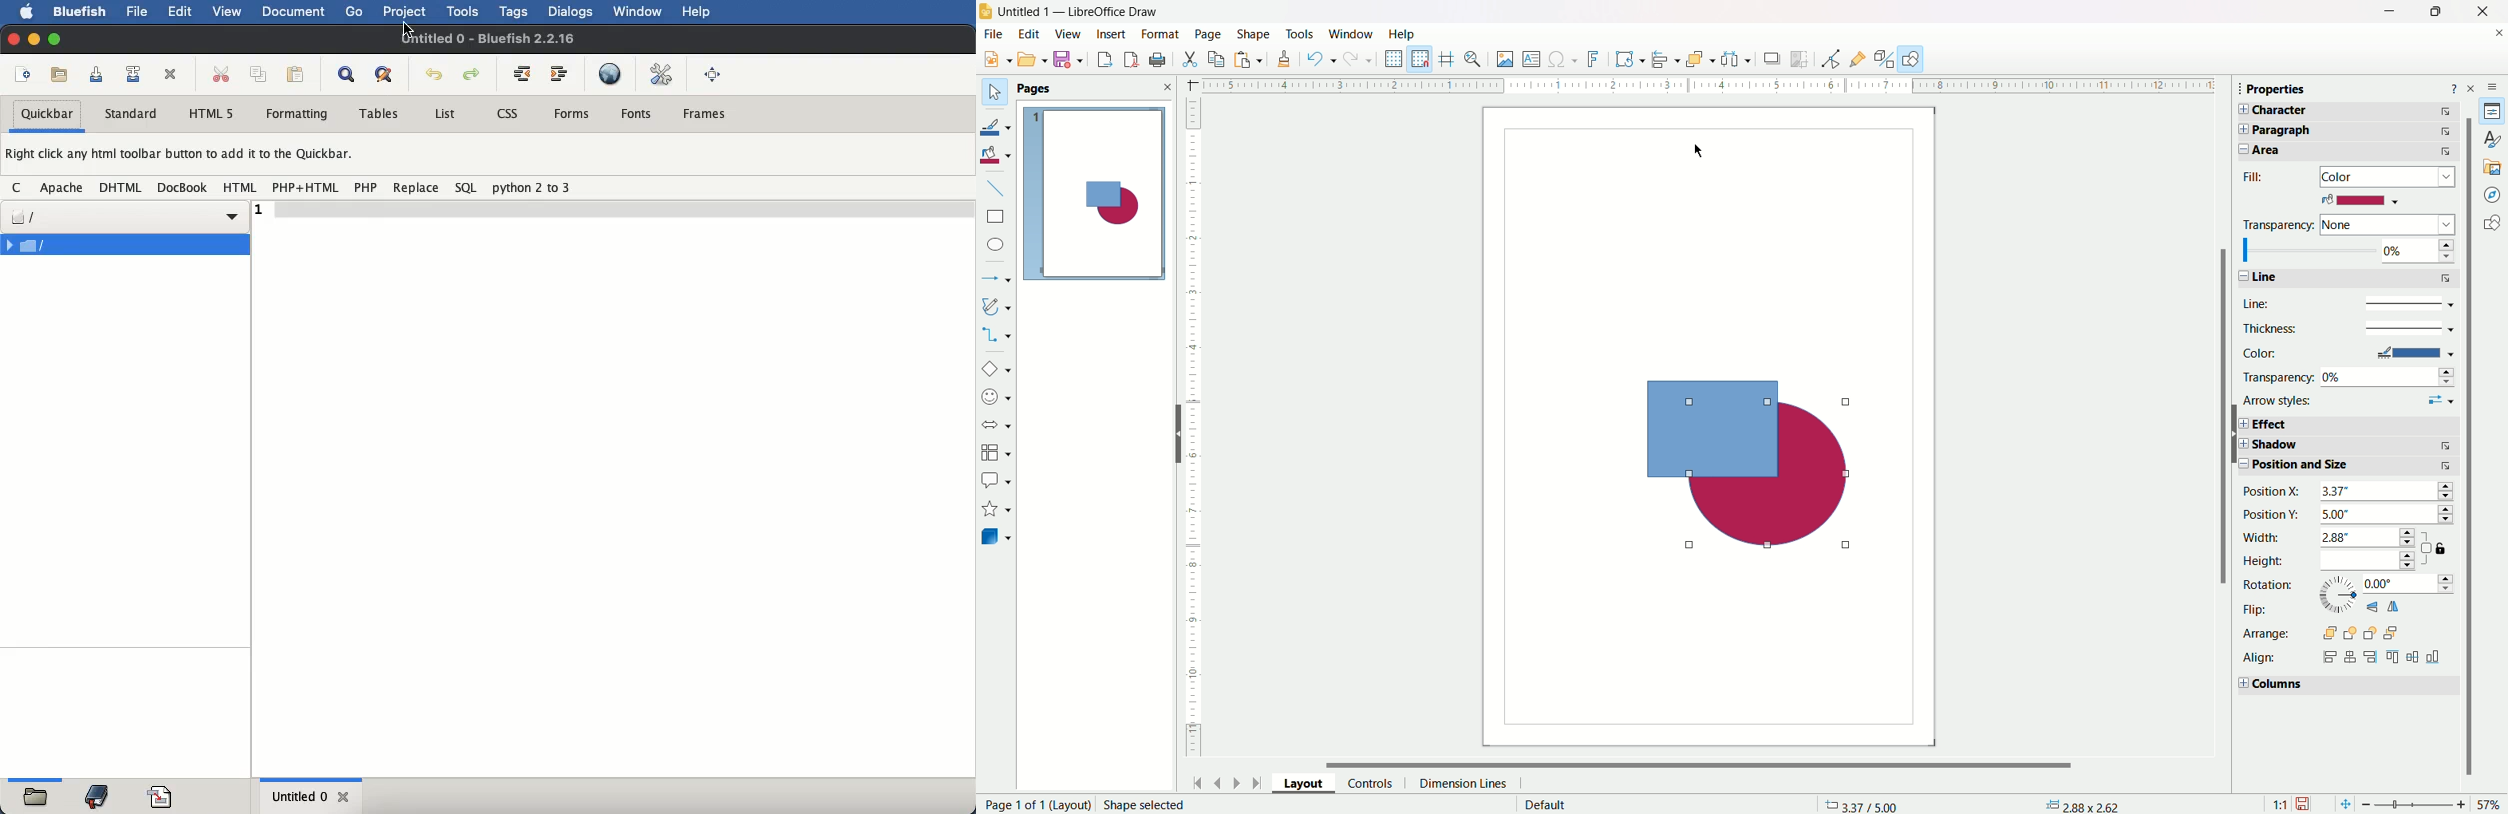 Image resolution: width=2520 pixels, height=840 pixels. I want to click on draw function, so click(1914, 58).